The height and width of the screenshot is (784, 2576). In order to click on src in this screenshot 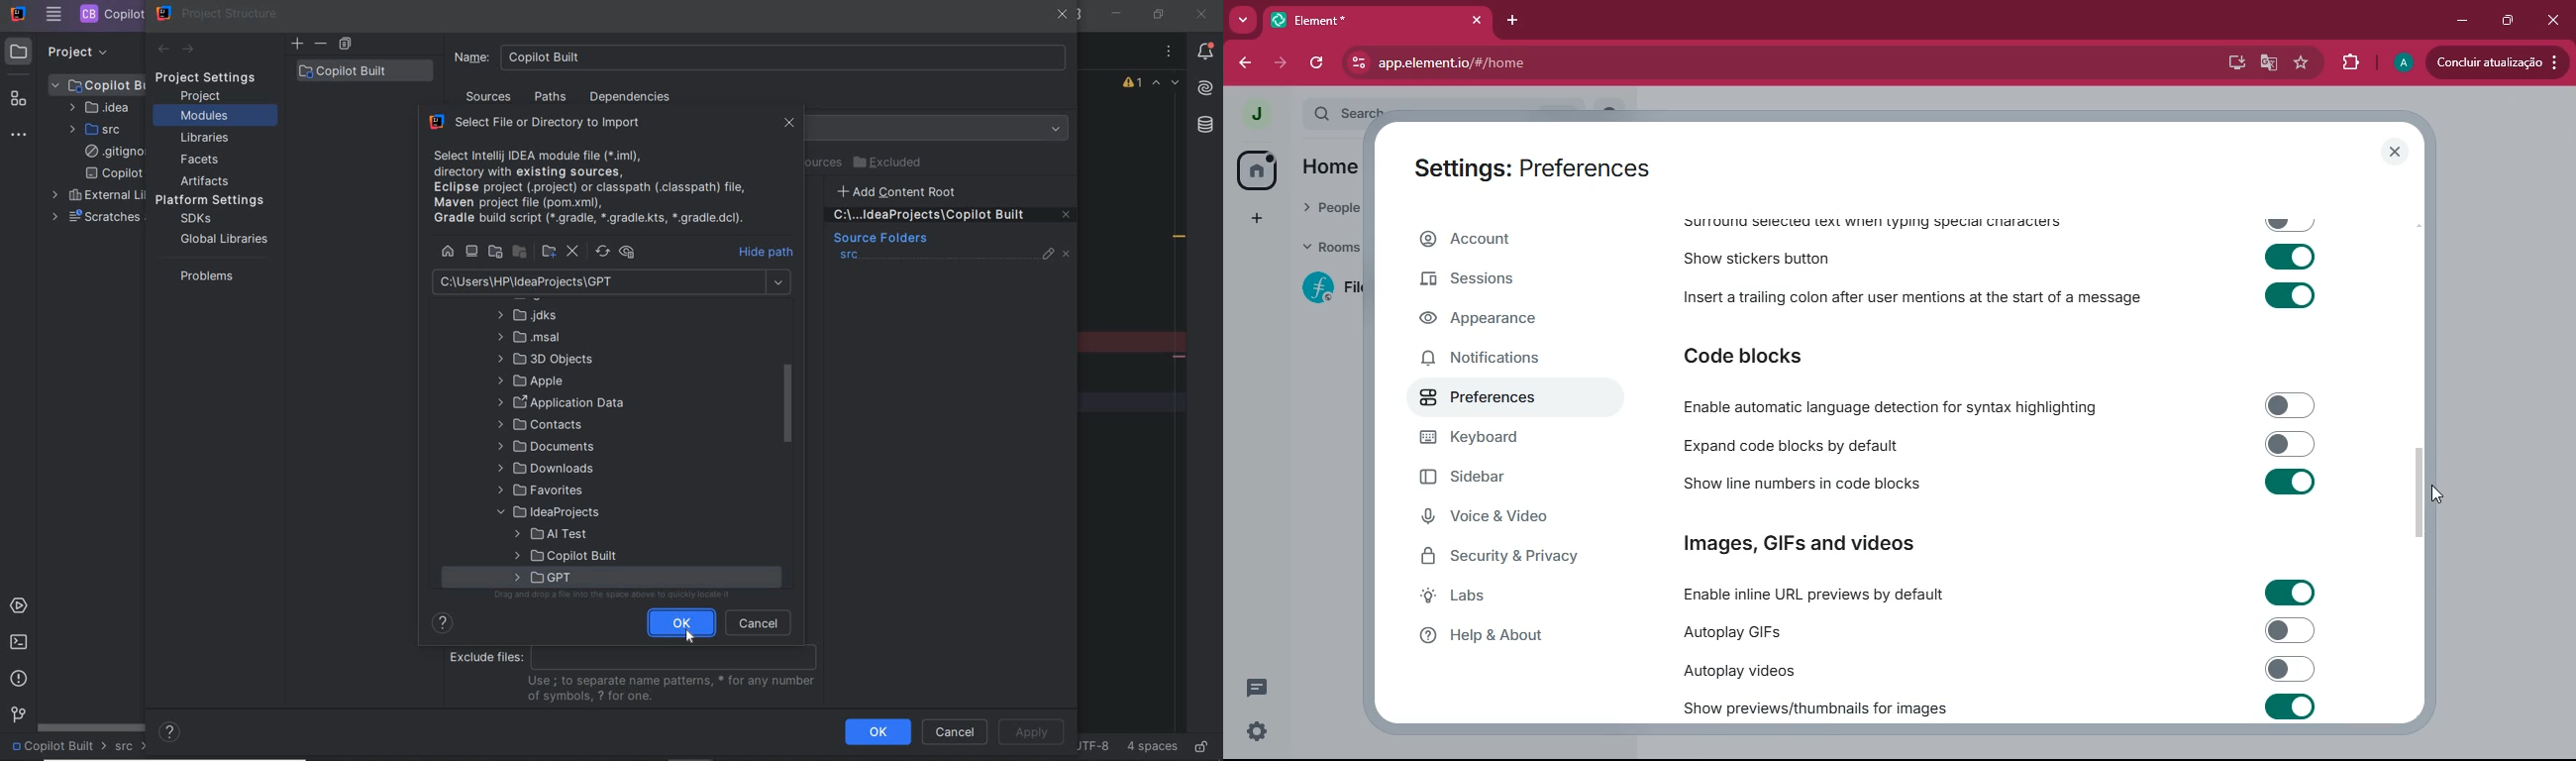, I will do `click(132, 747)`.